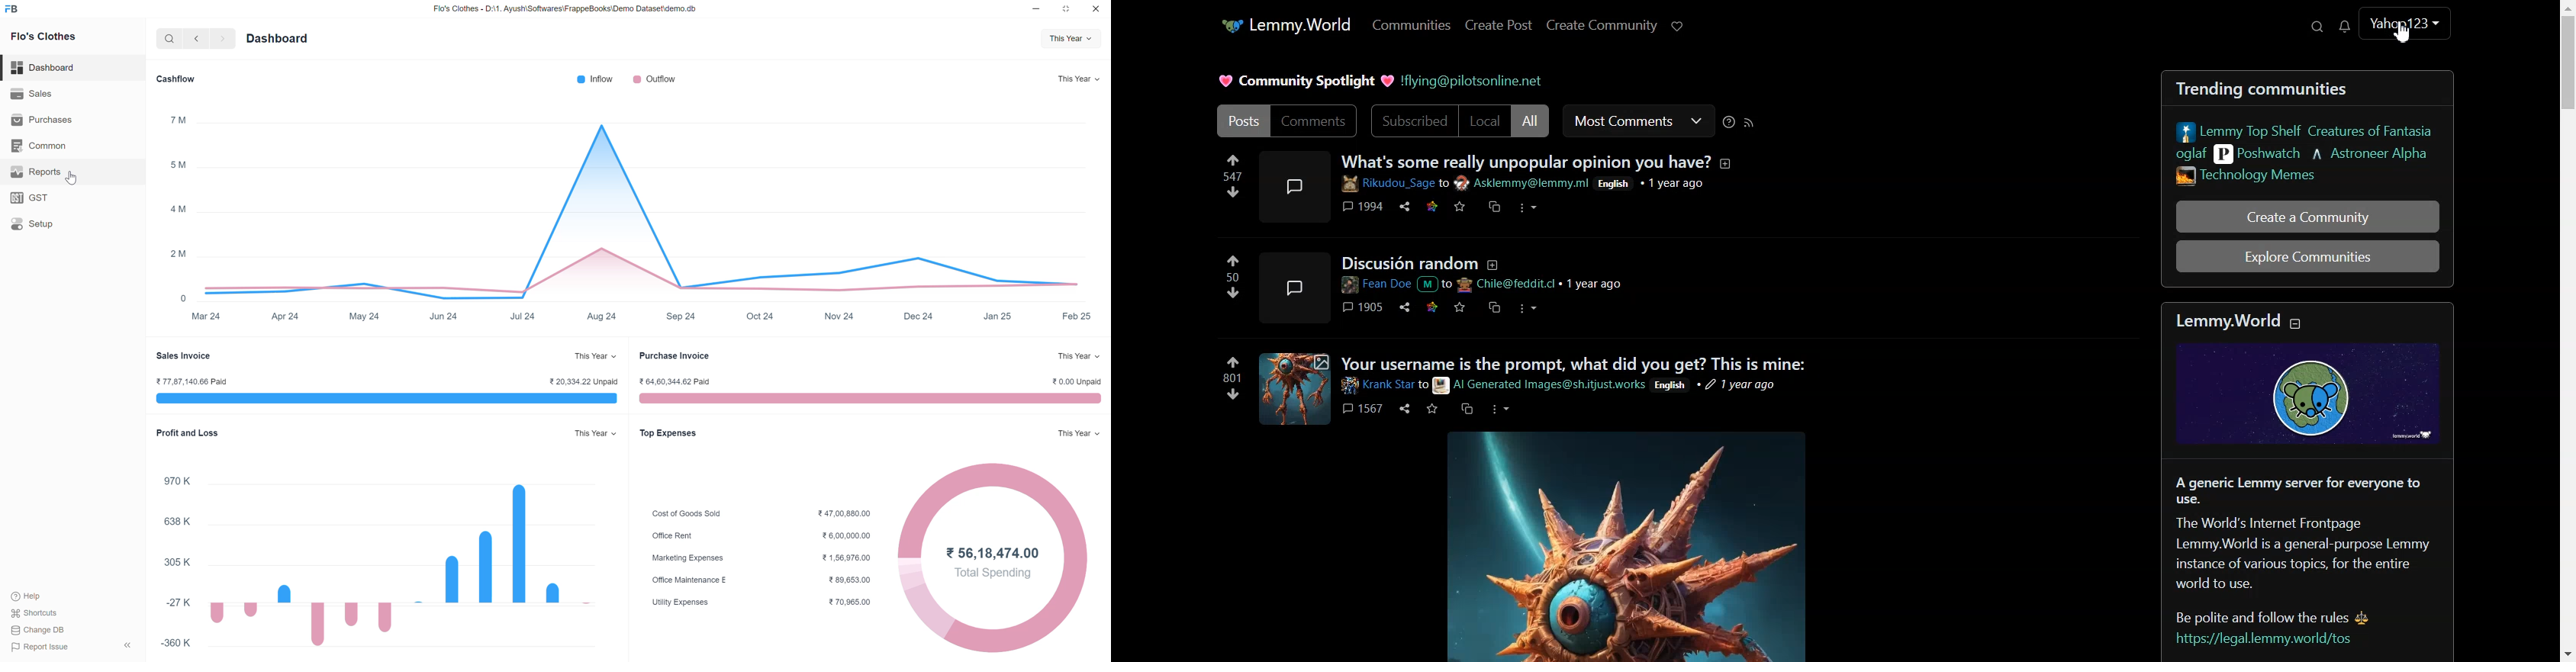 The width and height of the screenshot is (2576, 672). What do you see at coordinates (181, 355) in the screenshot?
I see `Sales Invoice` at bounding box center [181, 355].